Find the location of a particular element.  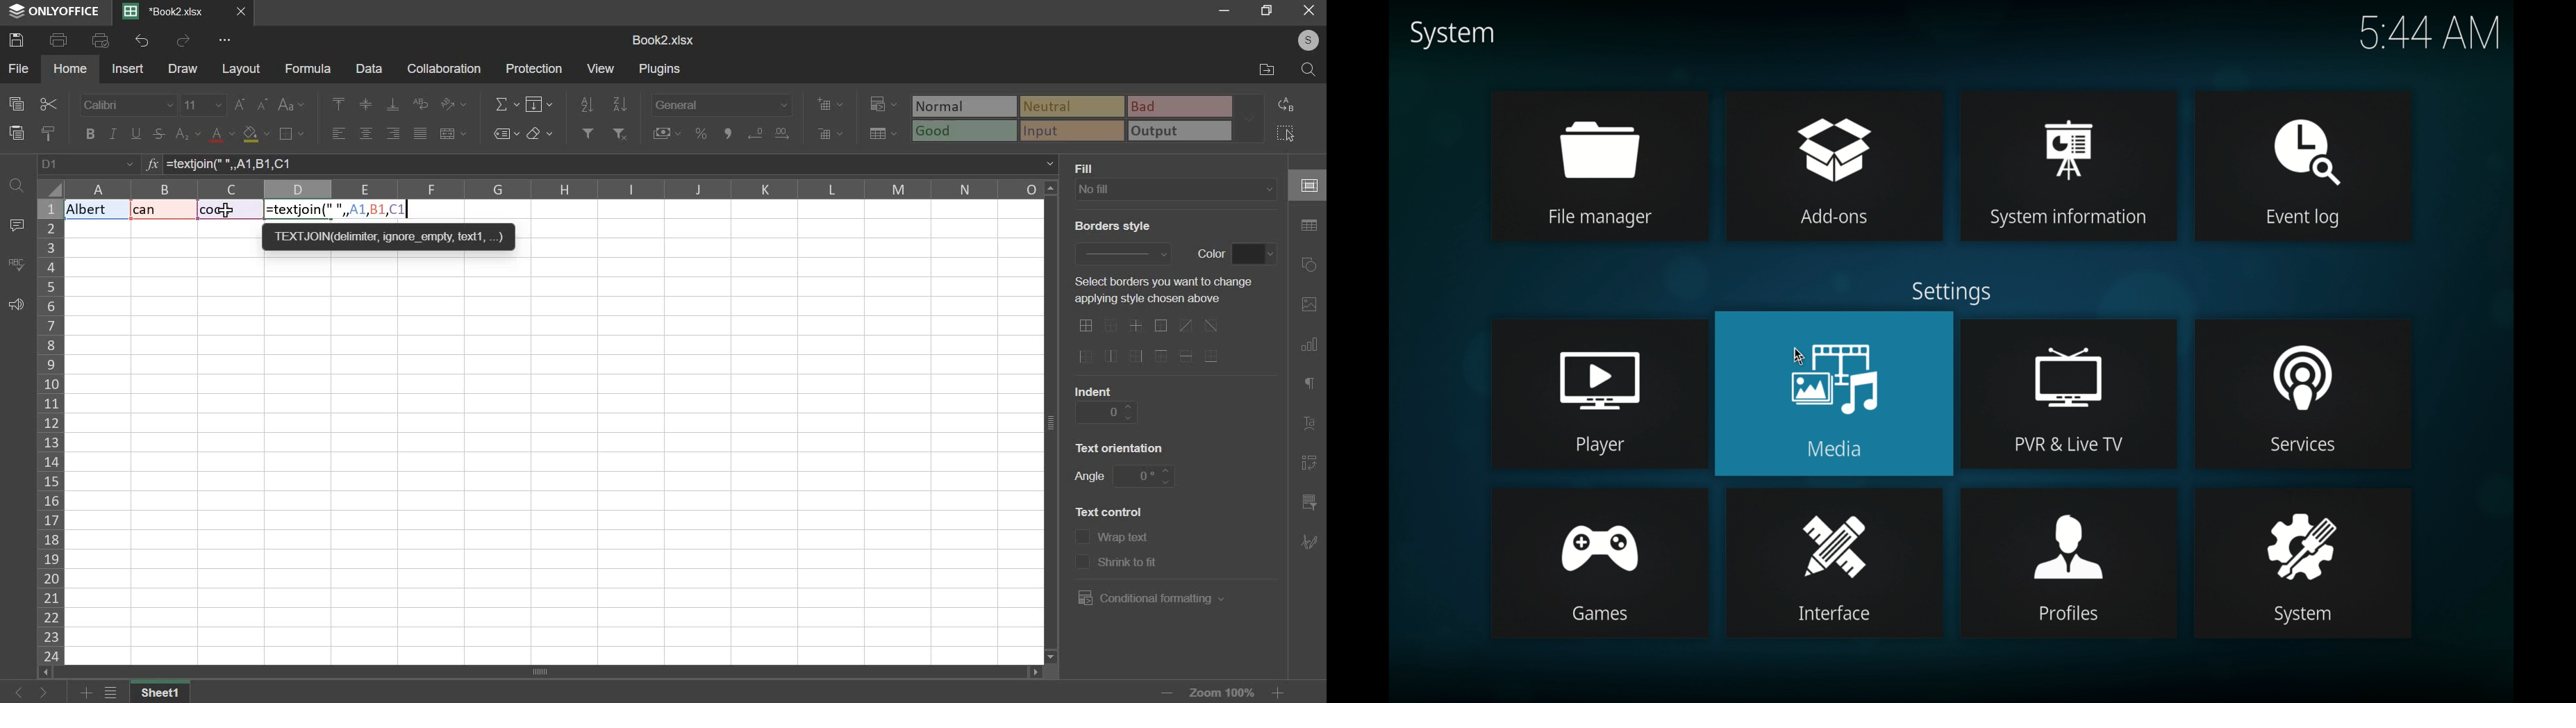

services is located at coordinates (2302, 393).